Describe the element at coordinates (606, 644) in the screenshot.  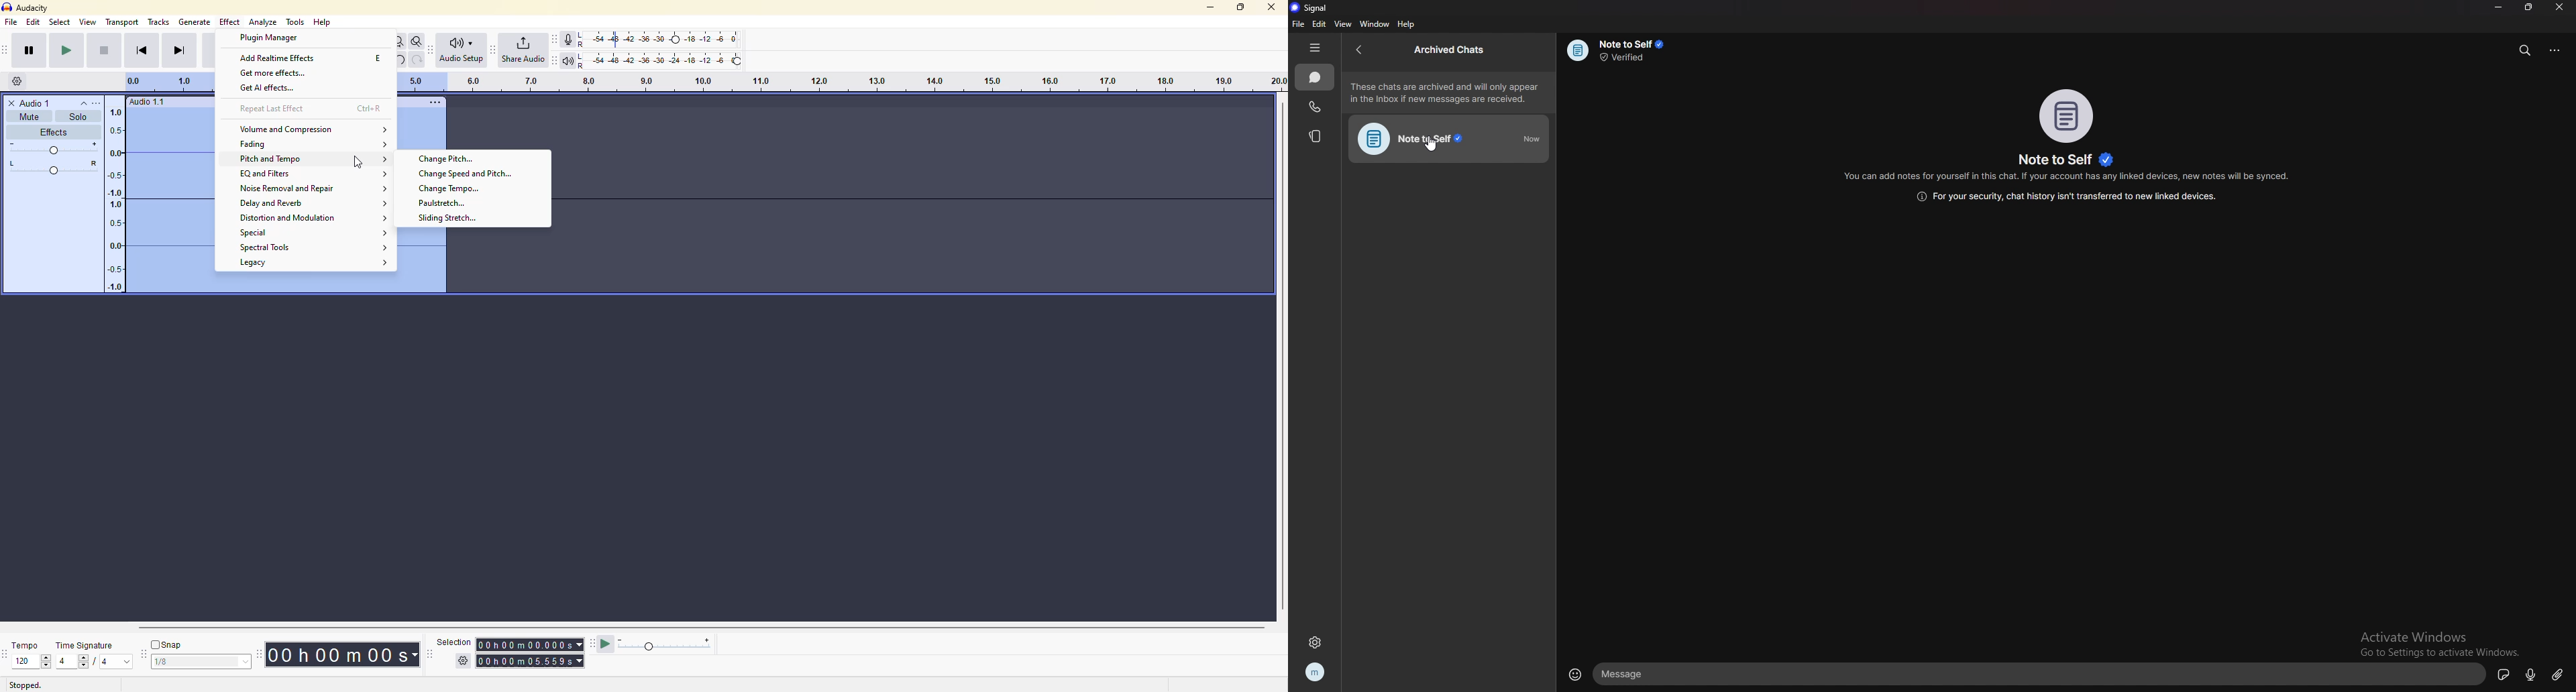
I see `play at speed` at that location.